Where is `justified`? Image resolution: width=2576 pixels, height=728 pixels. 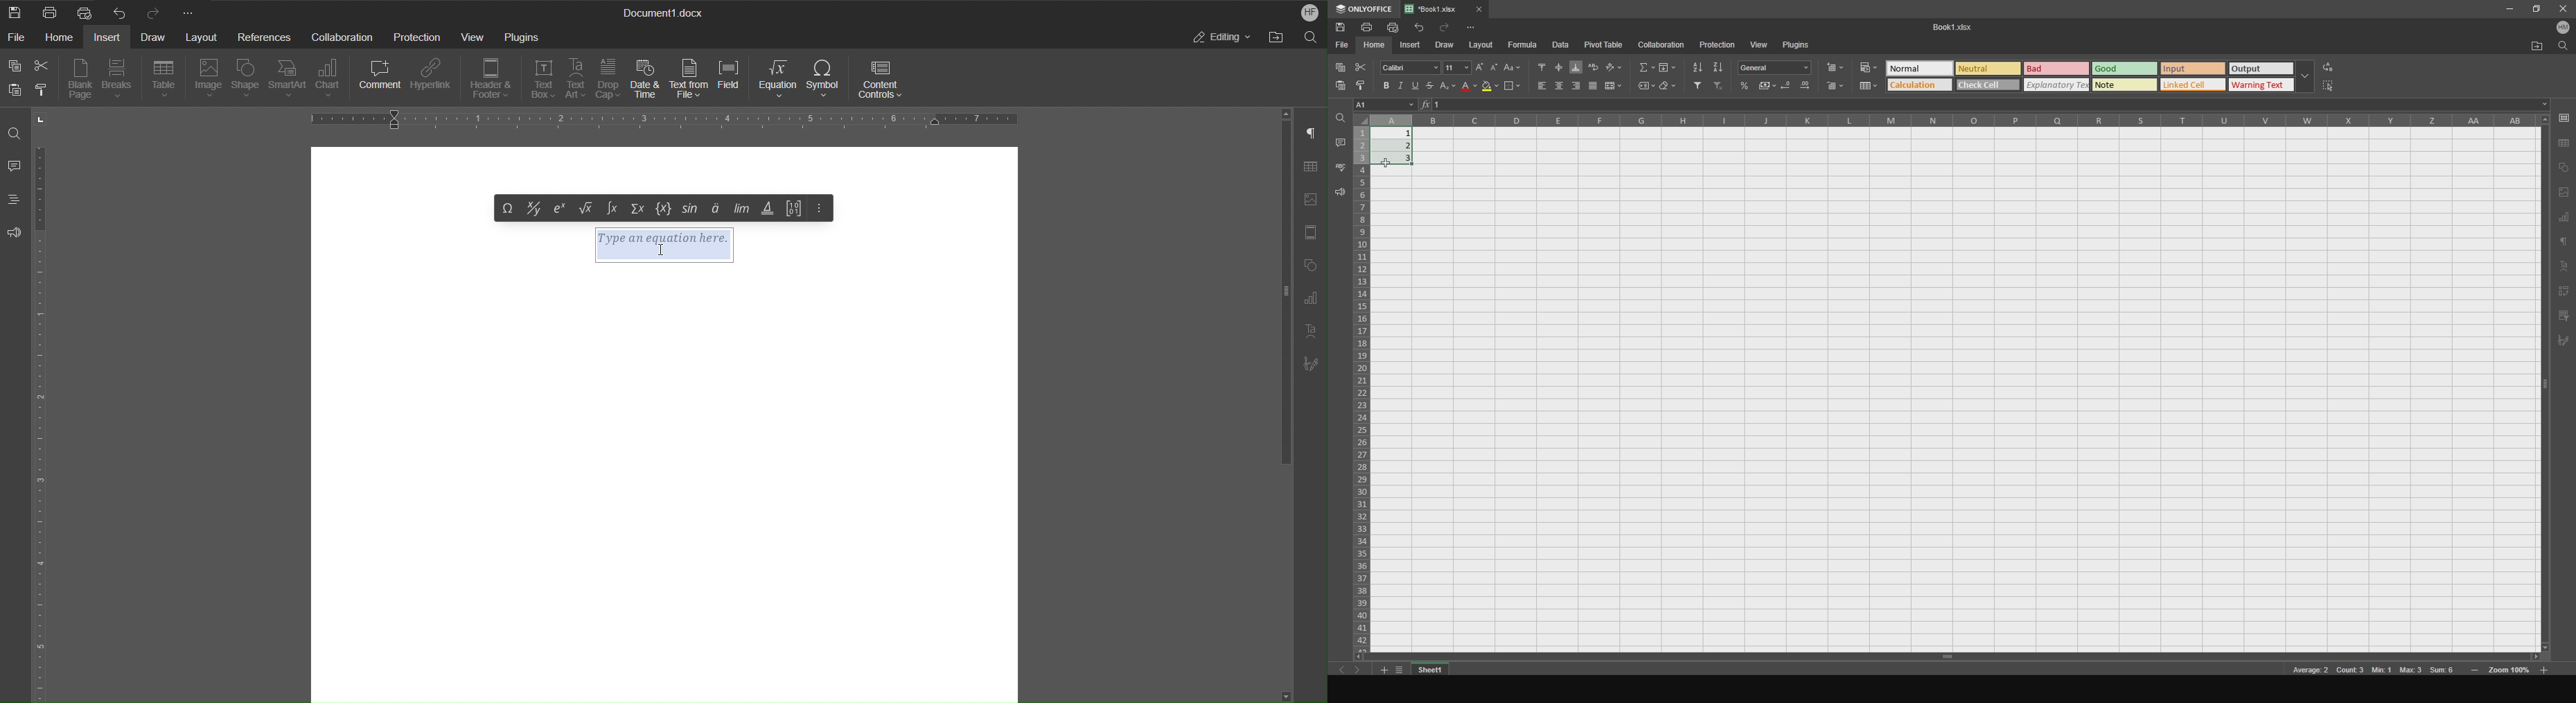
justified is located at coordinates (1593, 87).